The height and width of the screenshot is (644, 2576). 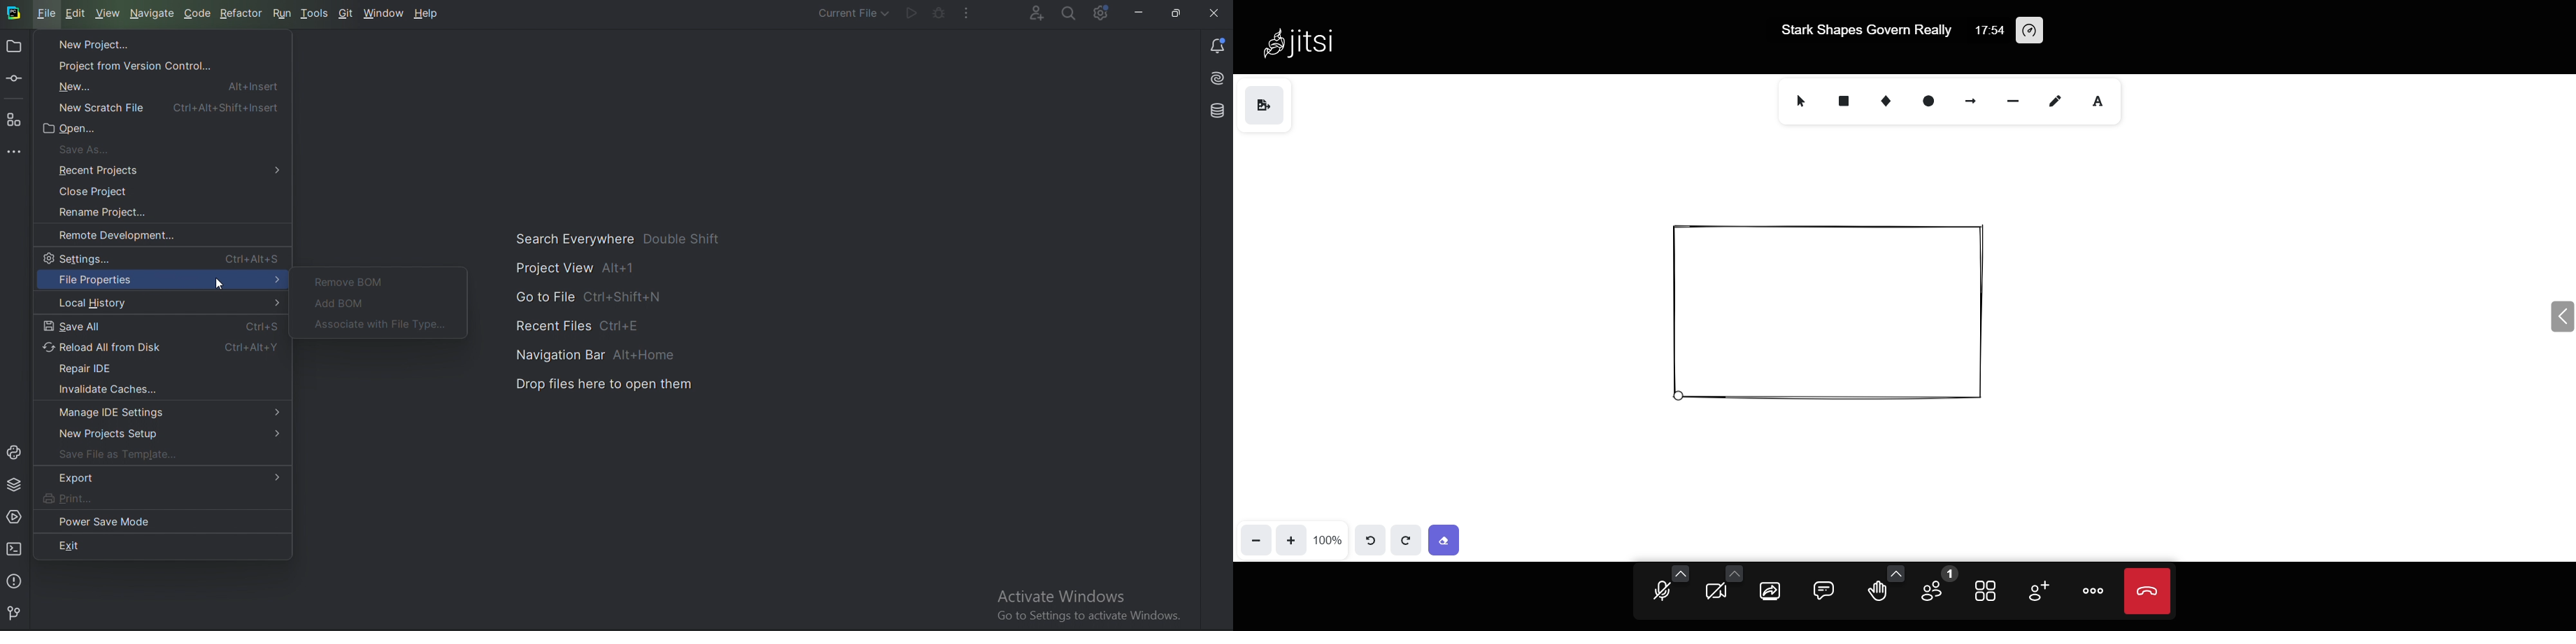 I want to click on Cursor, so click(x=220, y=284).